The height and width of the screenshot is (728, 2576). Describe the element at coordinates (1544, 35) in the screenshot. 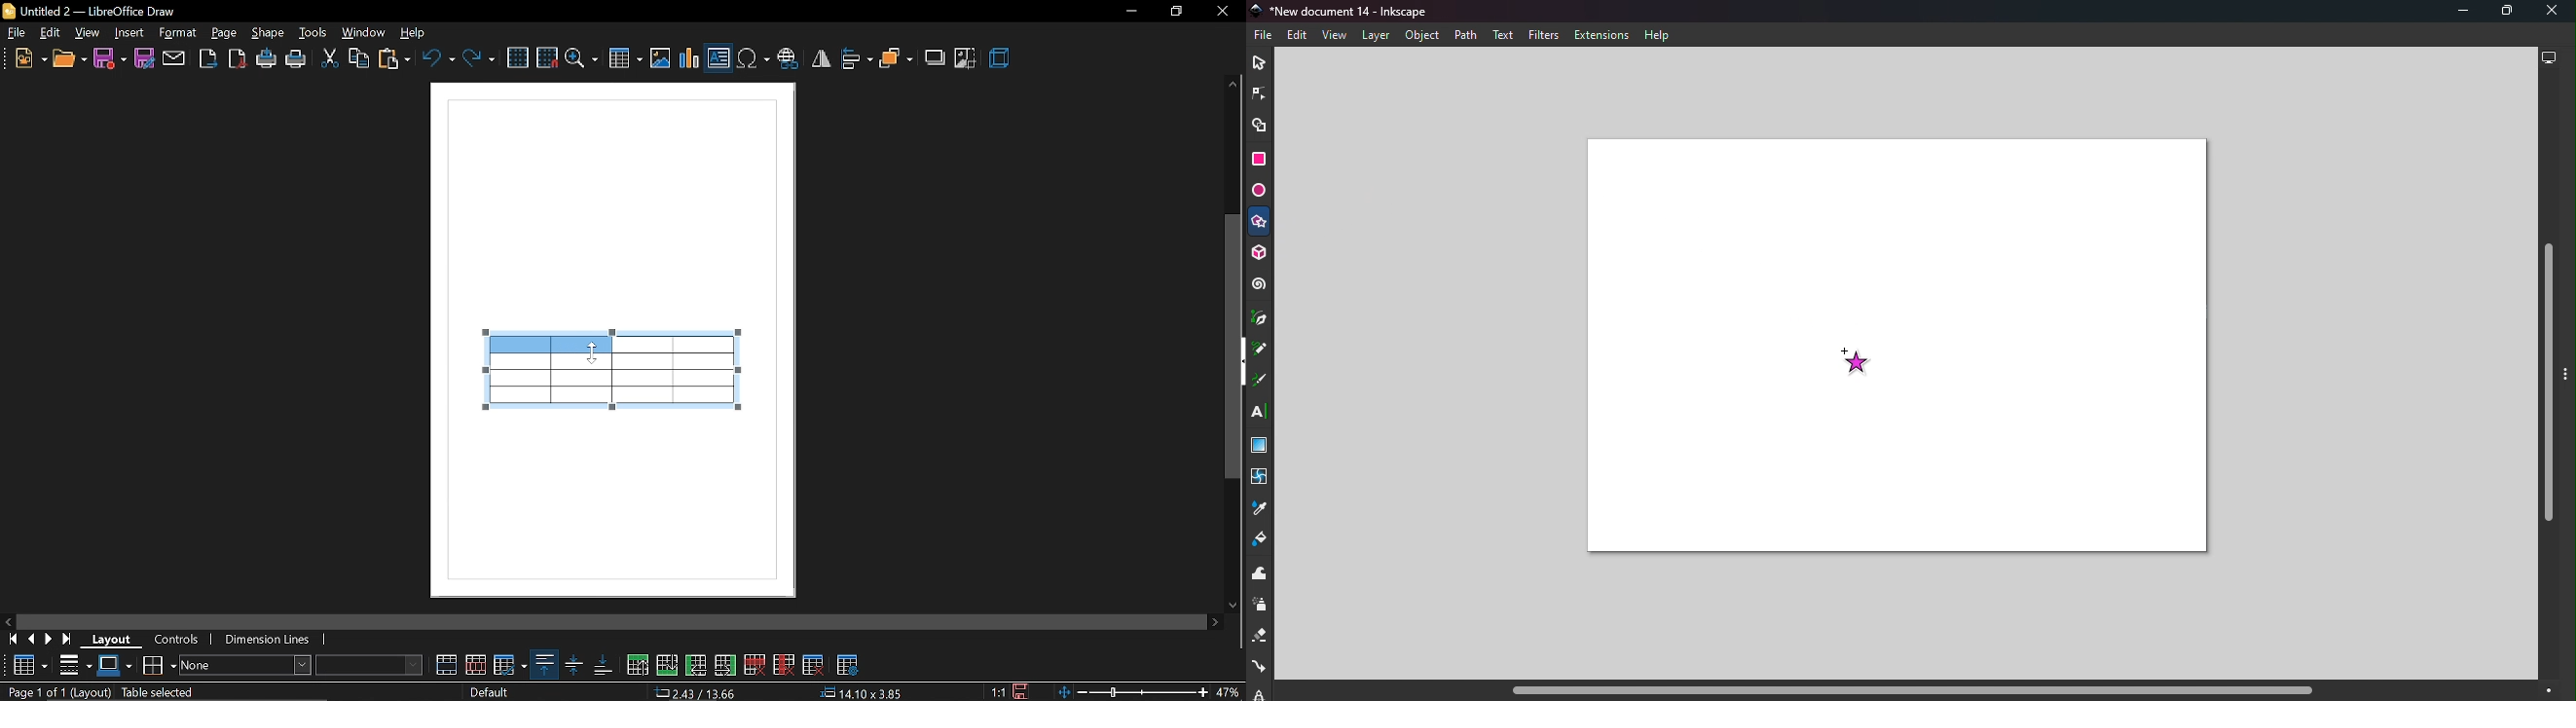

I see `Filters` at that location.